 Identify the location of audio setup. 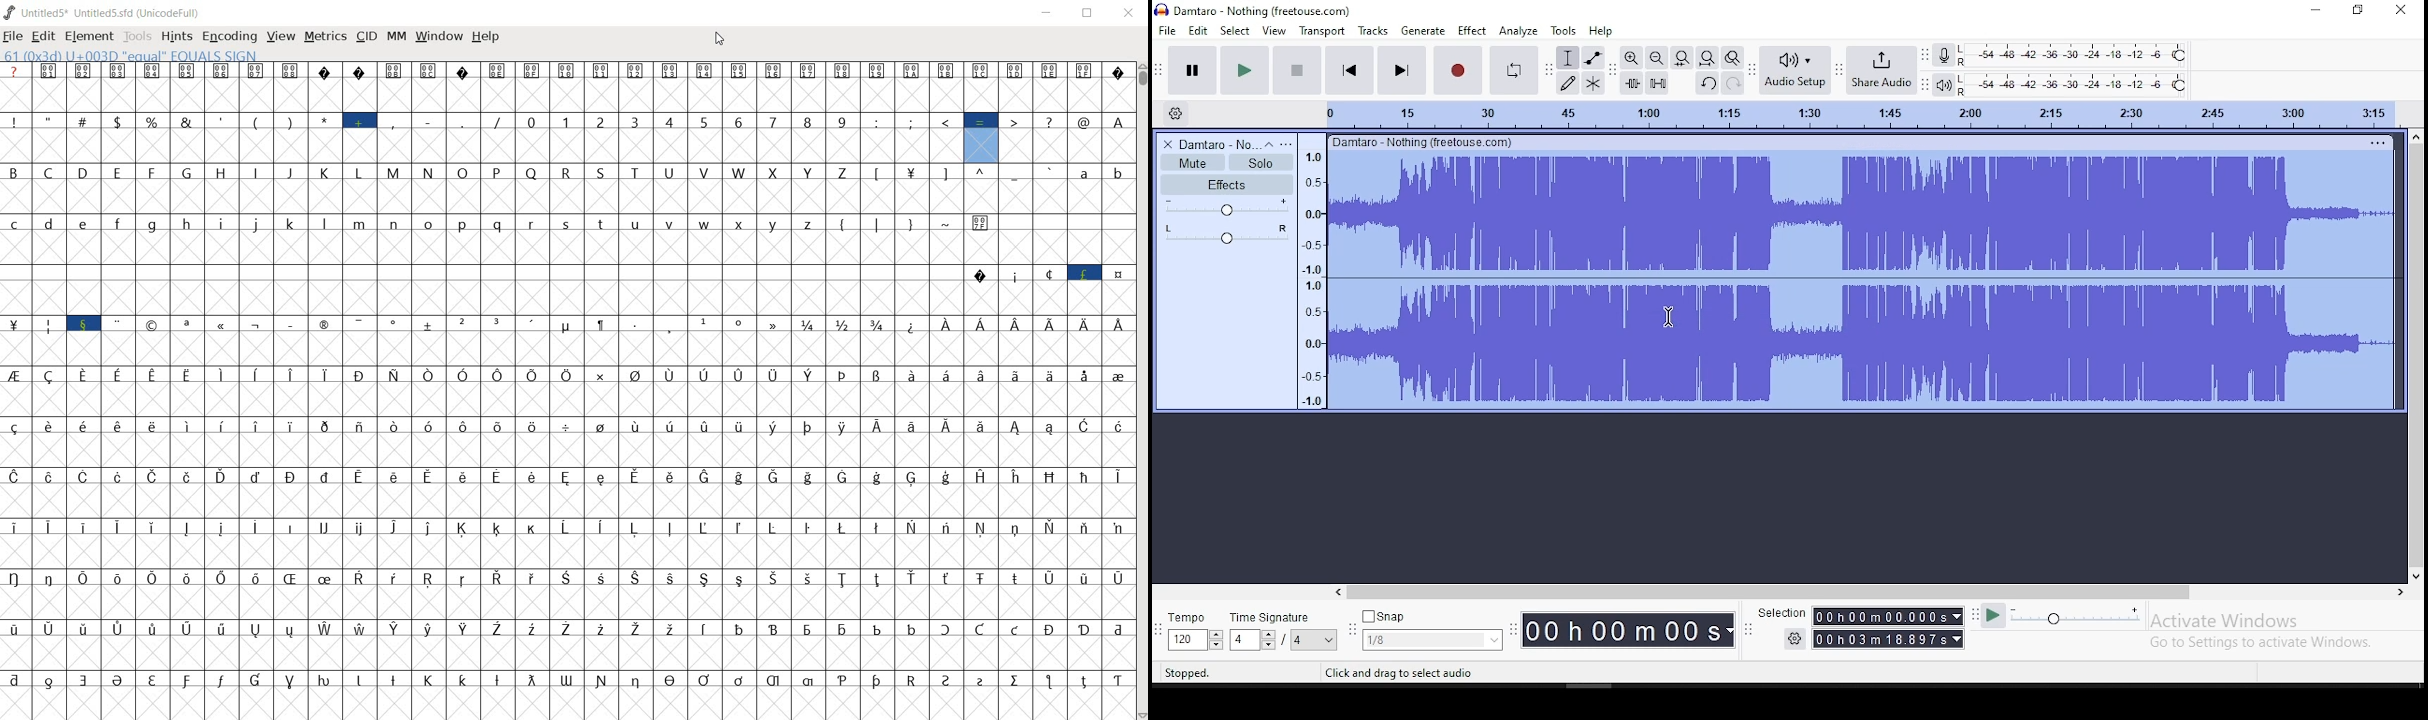
(1794, 71).